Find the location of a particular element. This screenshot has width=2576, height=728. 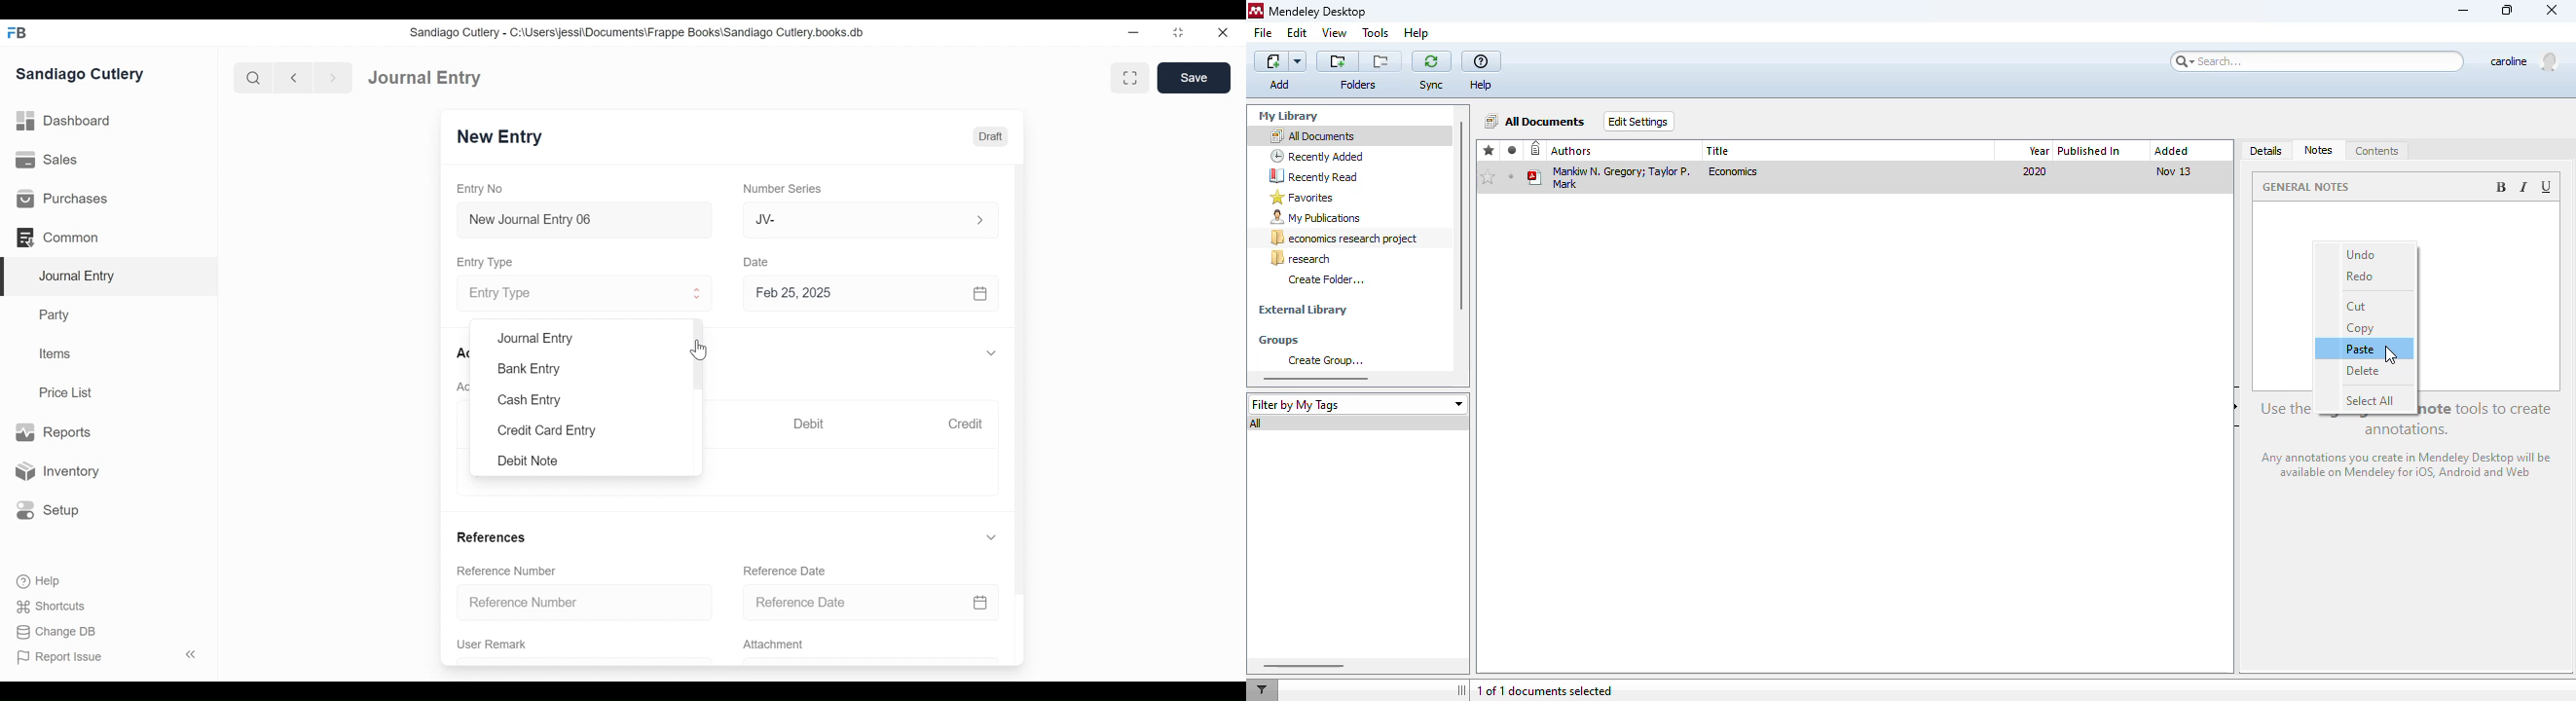

References is located at coordinates (491, 537).